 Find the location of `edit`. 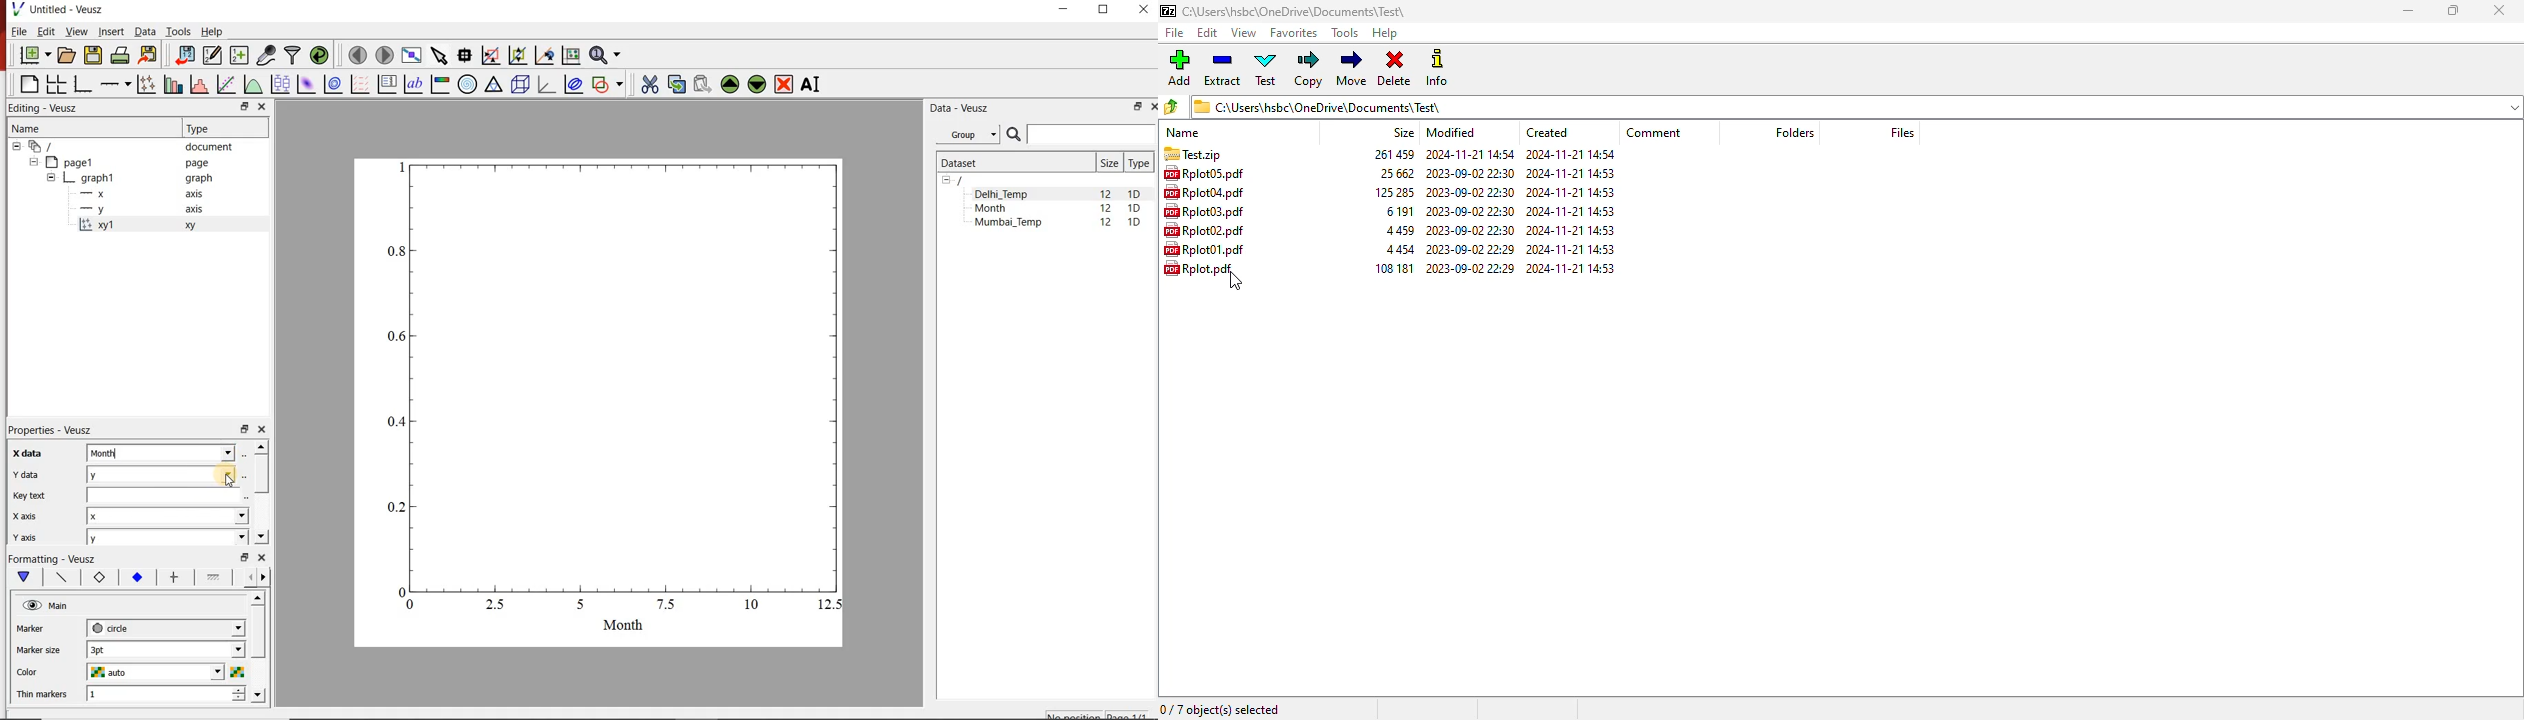

edit is located at coordinates (1207, 32).